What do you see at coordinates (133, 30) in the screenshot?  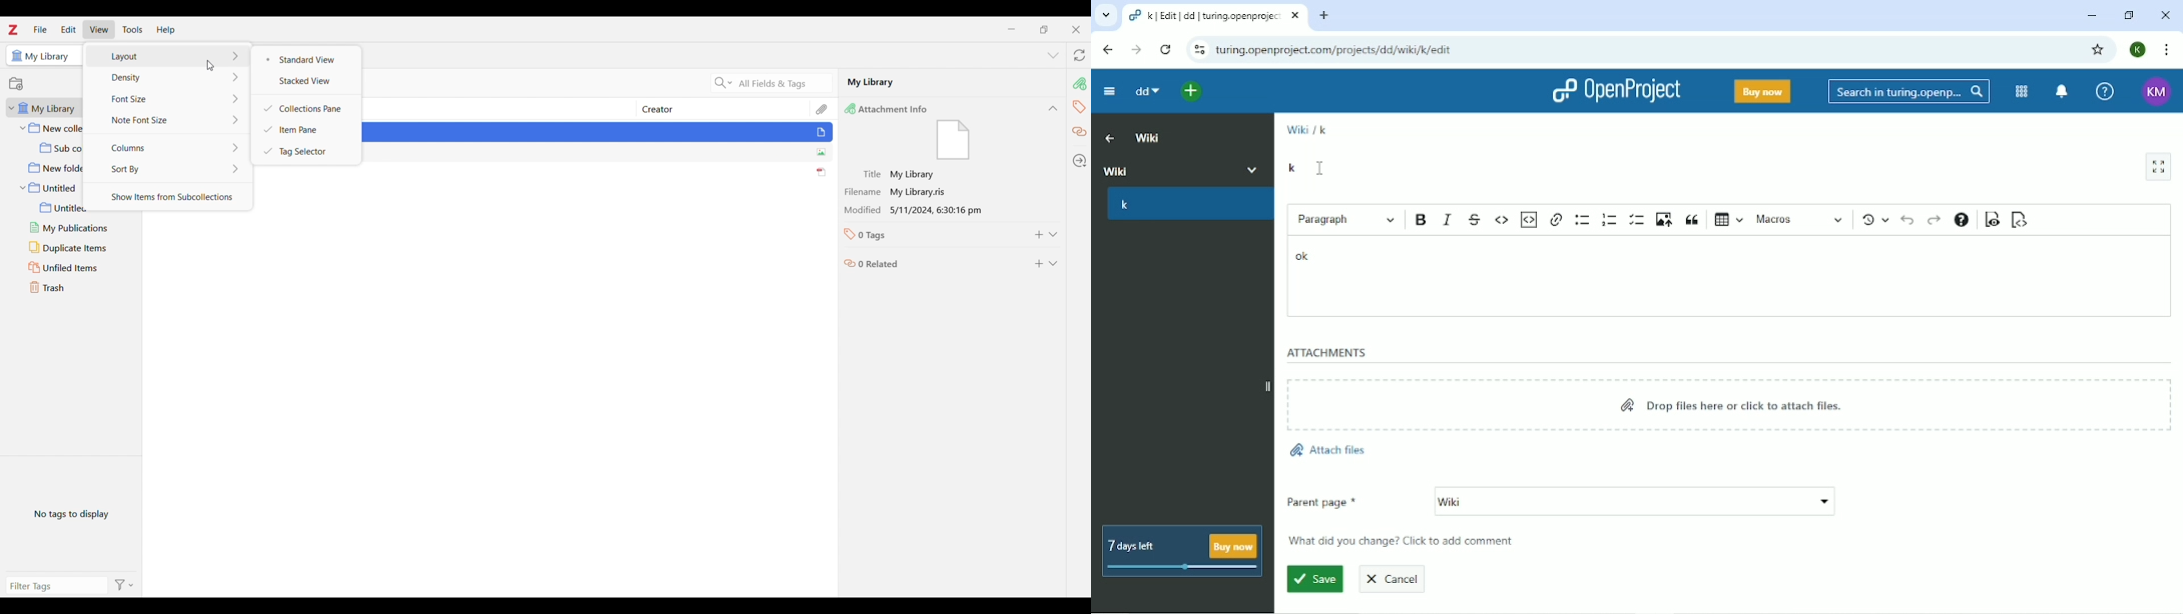 I see `Tools menu` at bounding box center [133, 30].